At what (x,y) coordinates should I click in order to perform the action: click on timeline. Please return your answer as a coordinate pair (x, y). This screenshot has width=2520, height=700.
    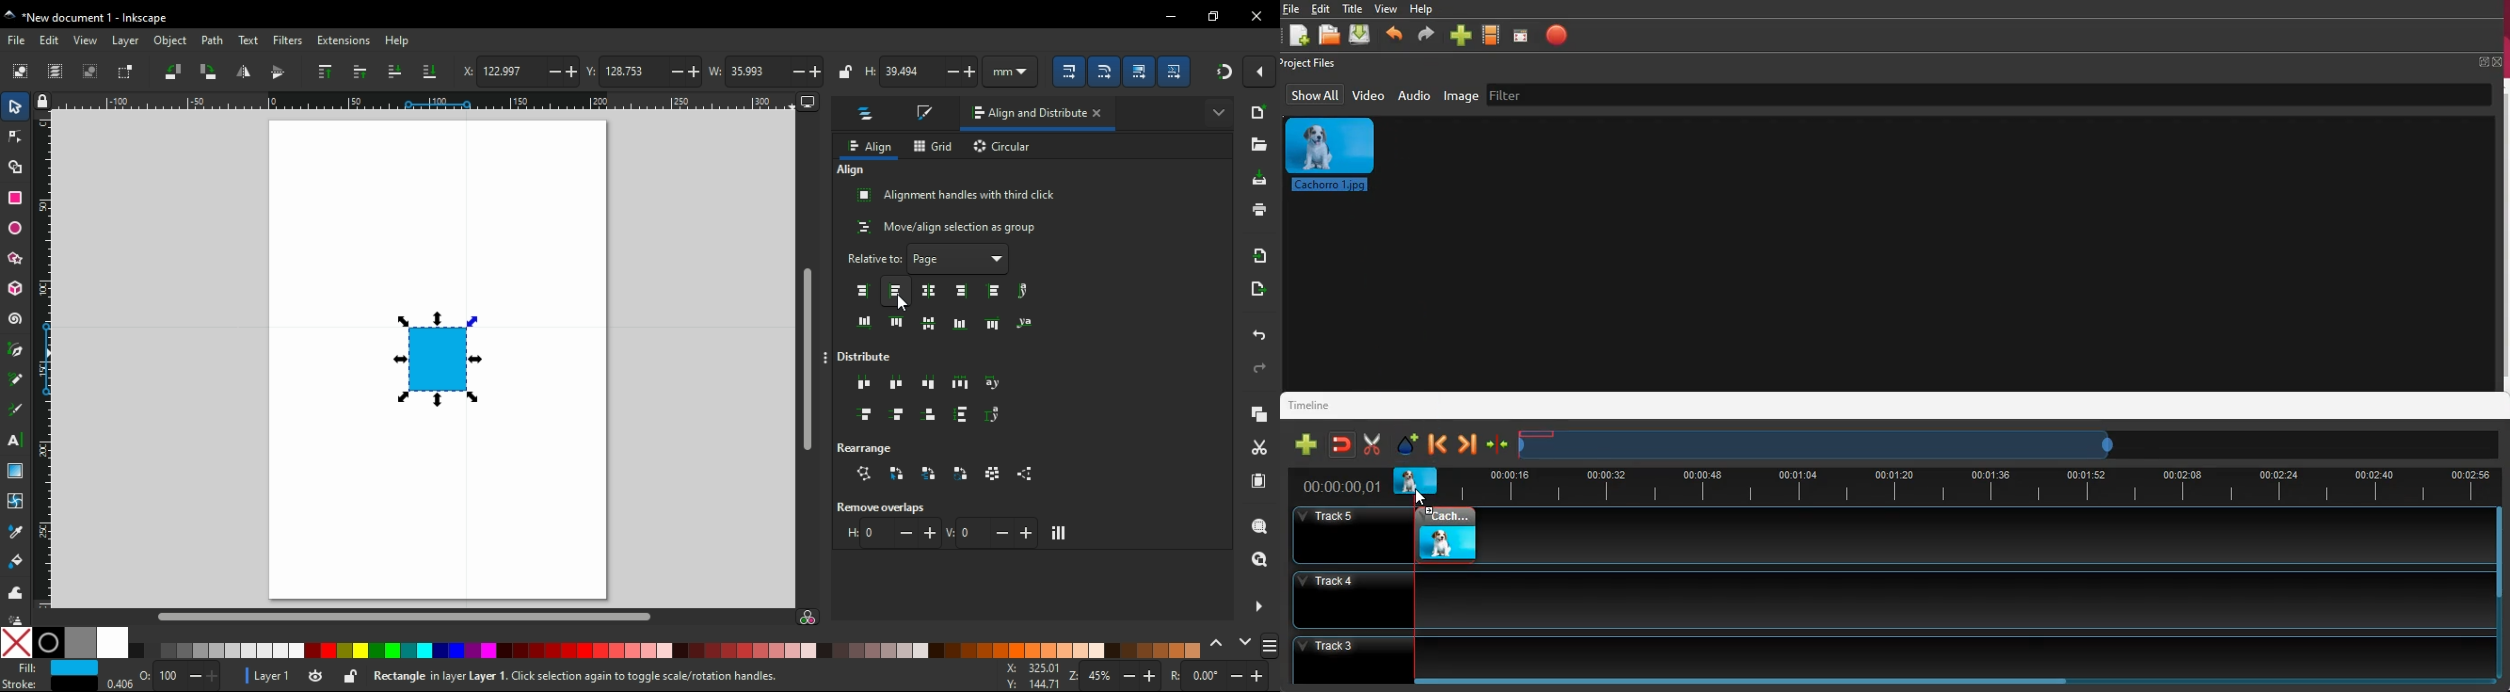
    Looking at the image, I should click on (1993, 484).